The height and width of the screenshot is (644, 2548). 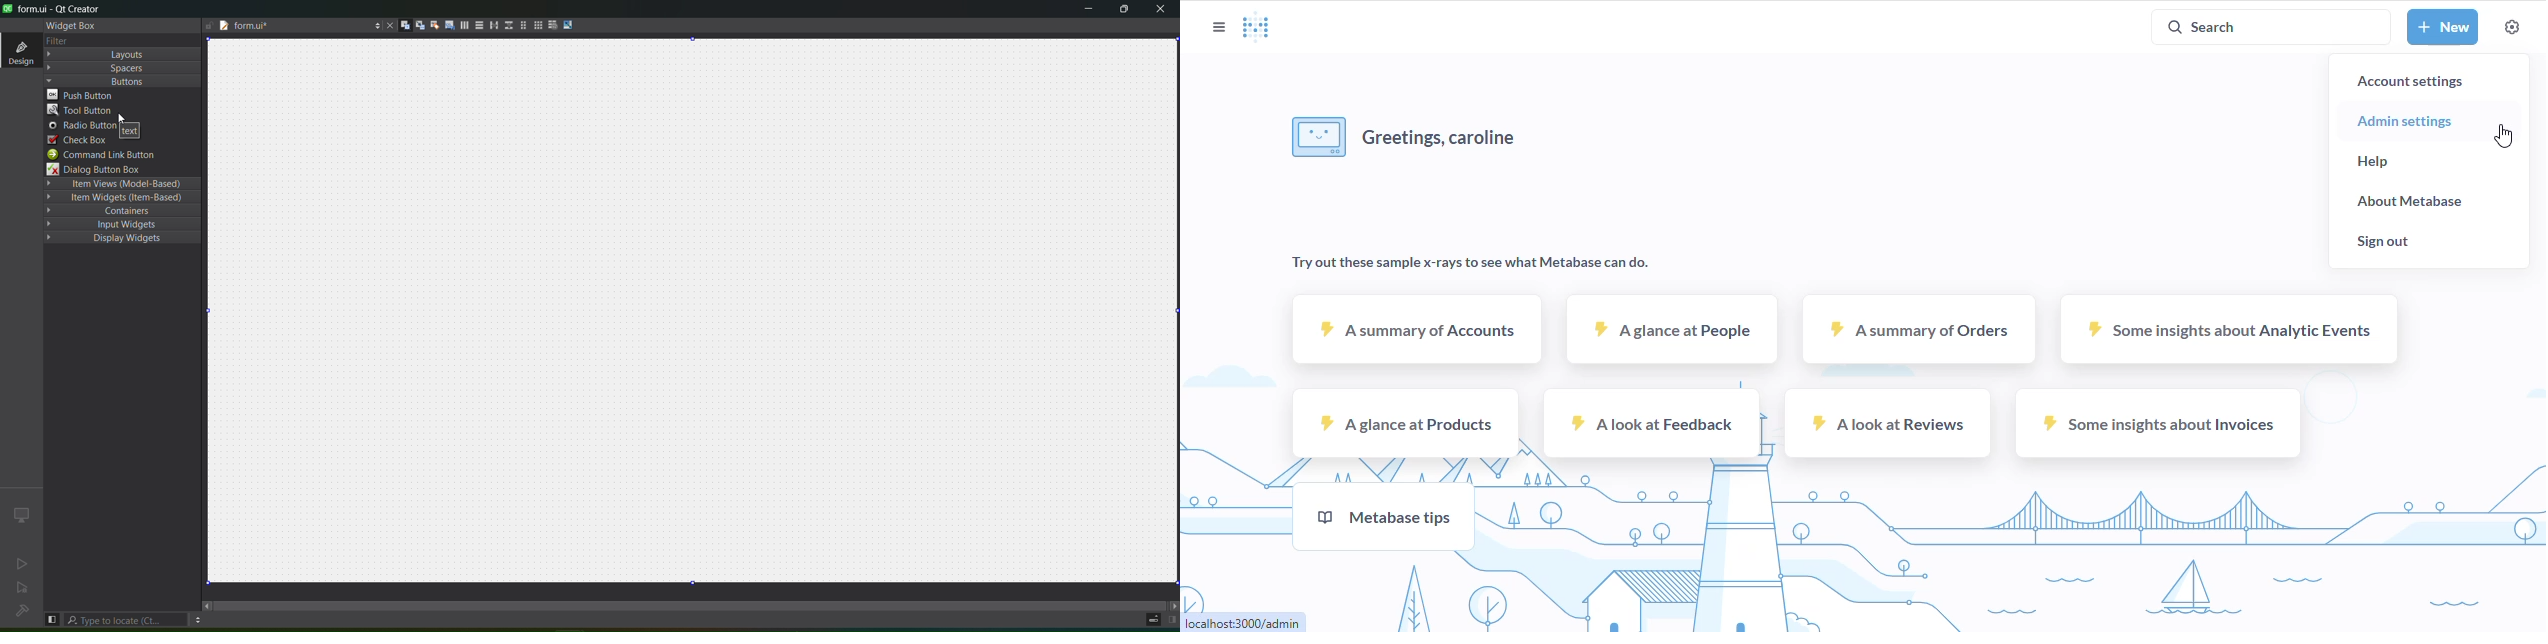 I want to click on progress details, so click(x=1151, y=620).